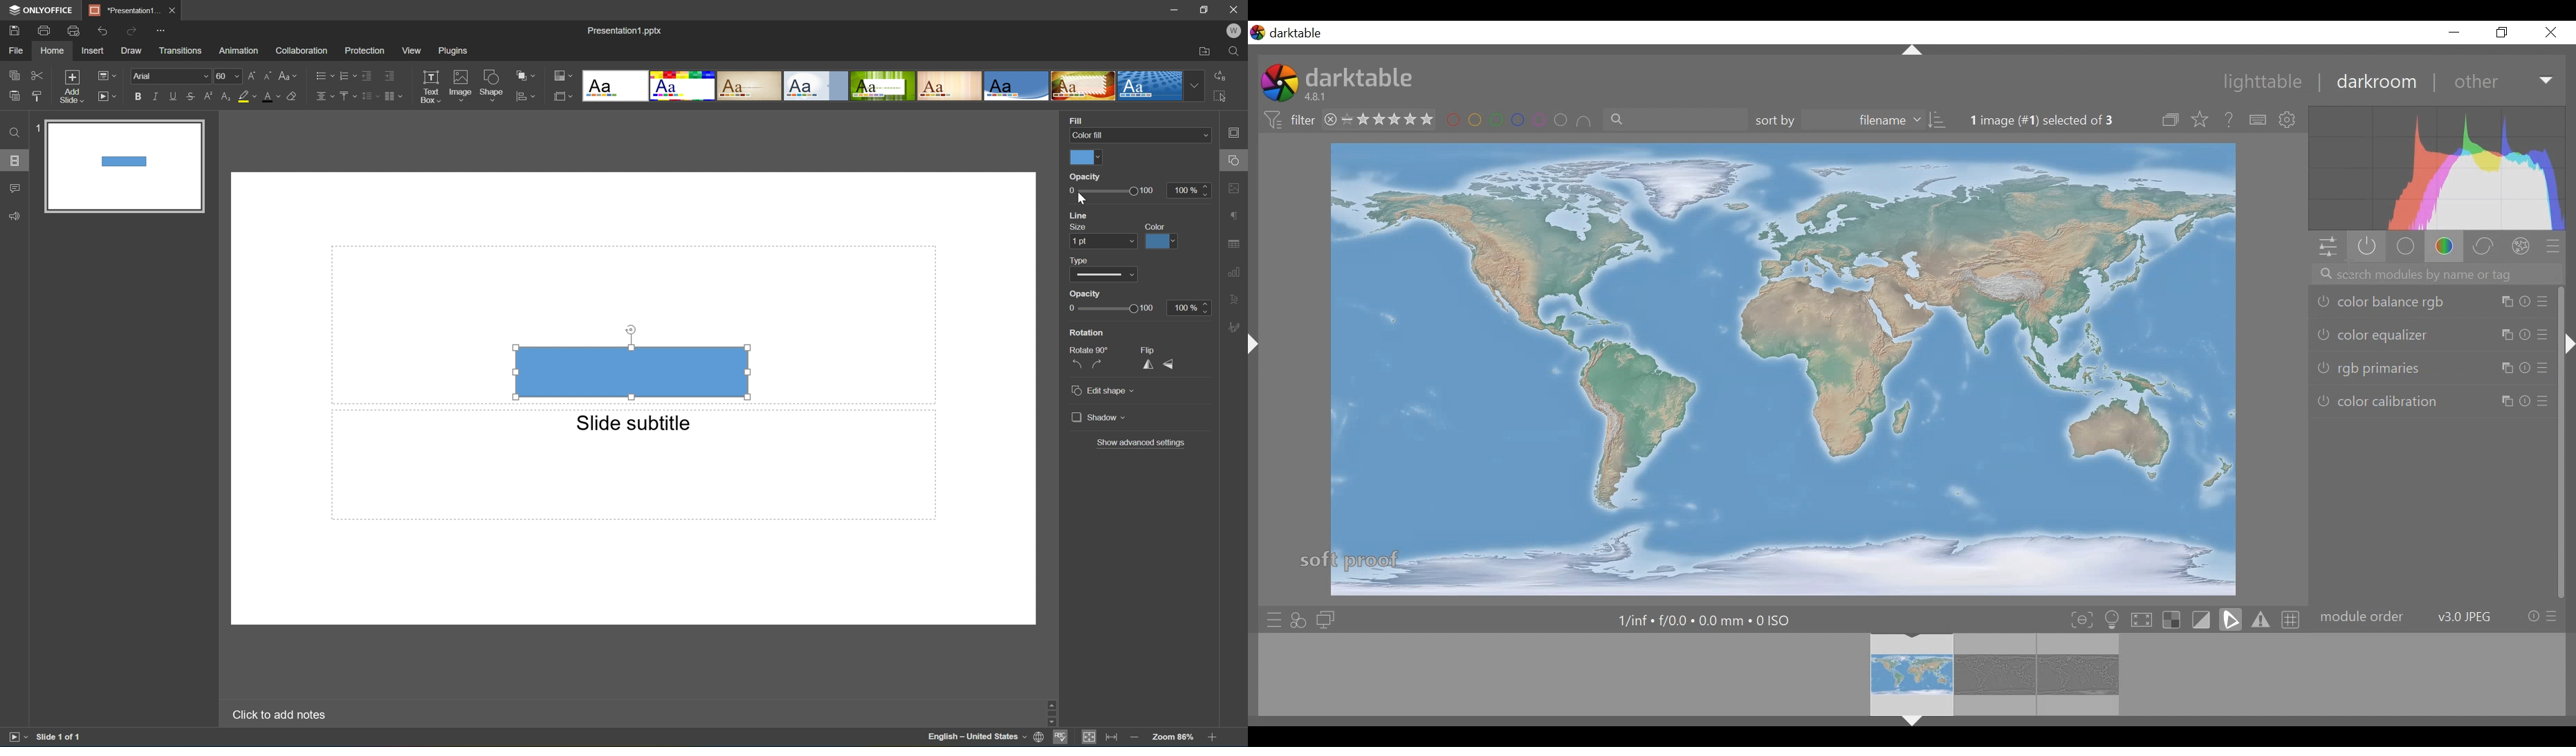  I want to click on module order, so click(2438, 616).